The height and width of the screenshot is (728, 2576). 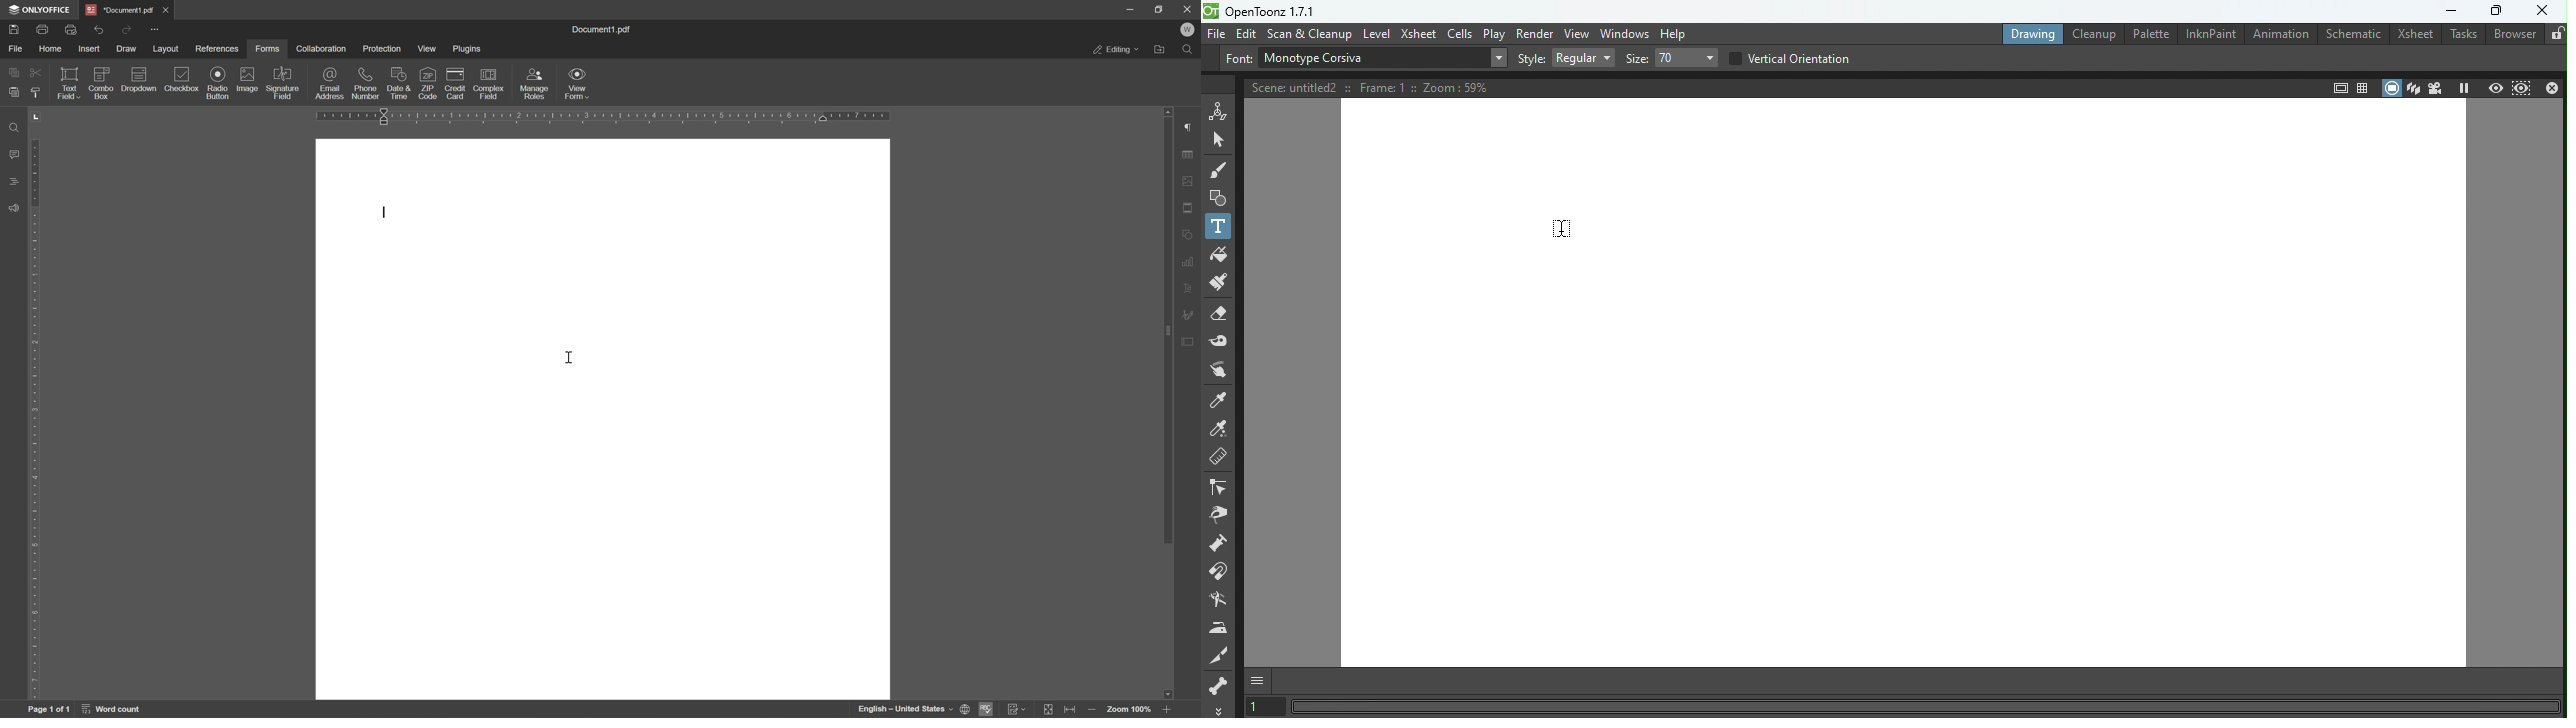 What do you see at coordinates (1192, 261) in the screenshot?
I see `chart settings` at bounding box center [1192, 261].